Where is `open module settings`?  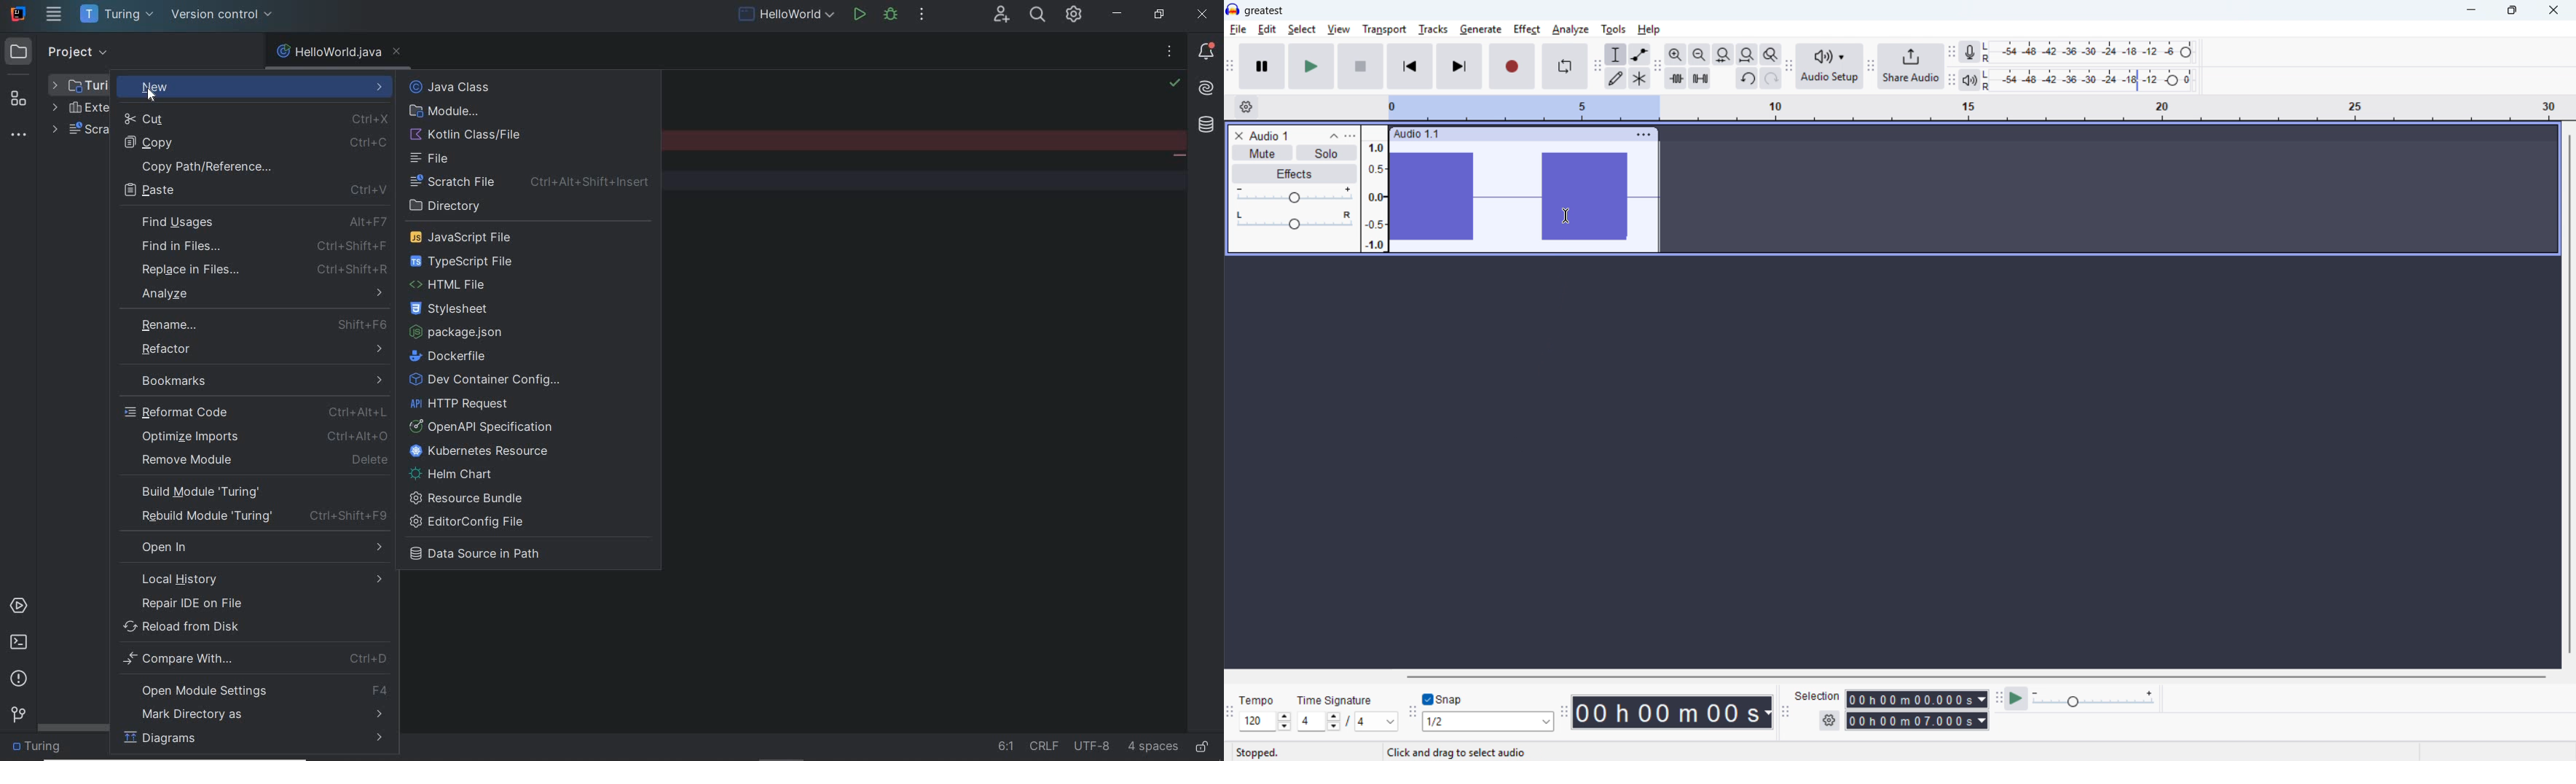
open module settings is located at coordinates (256, 690).